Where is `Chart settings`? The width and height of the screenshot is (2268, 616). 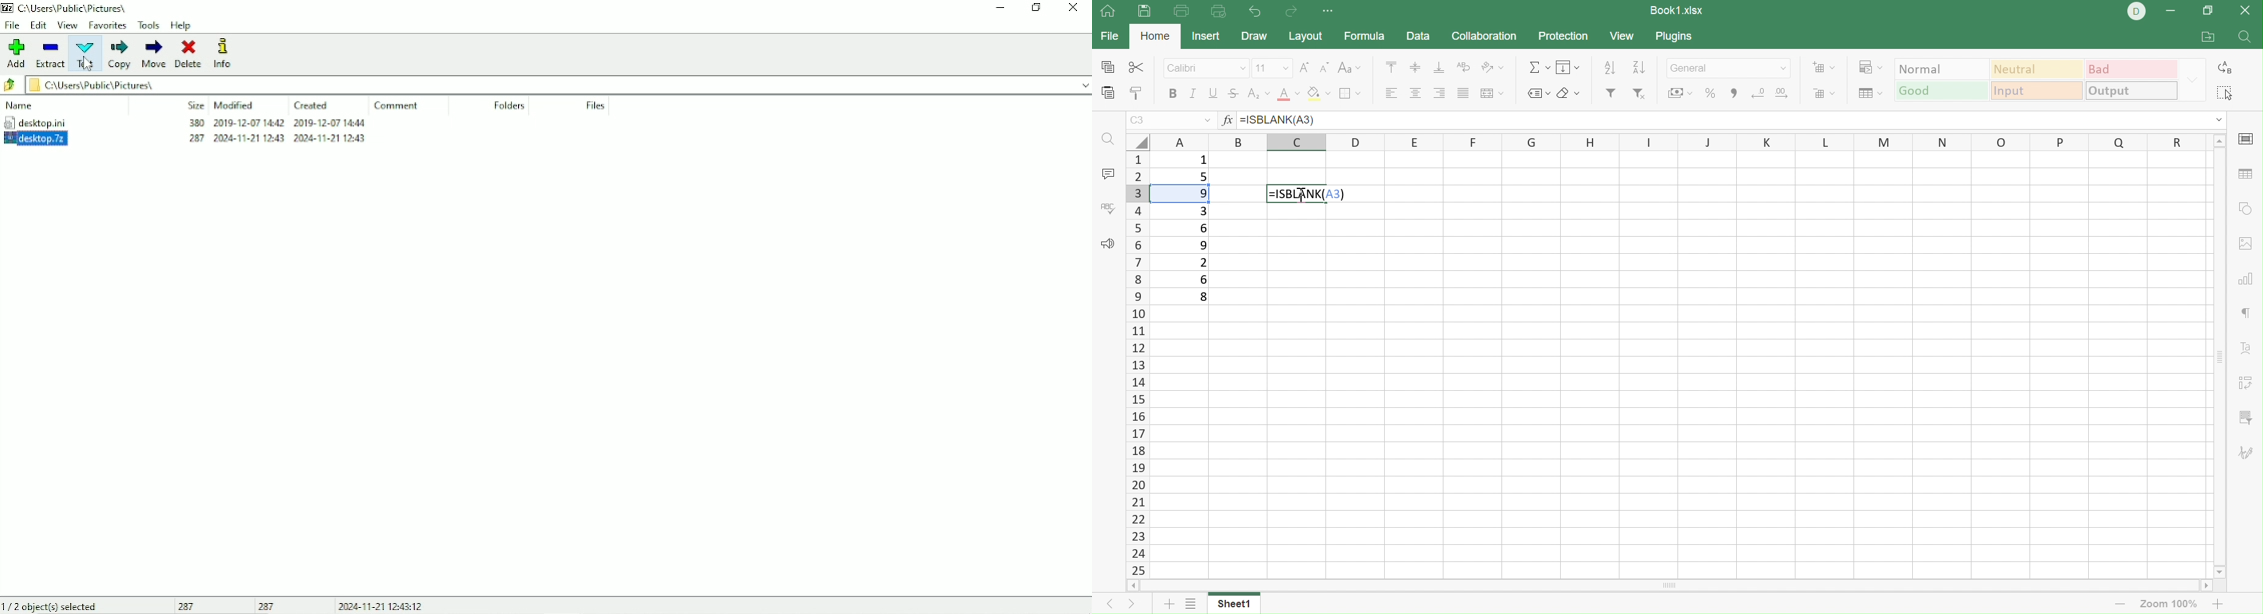
Chart settings is located at coordinates (2247, 276).